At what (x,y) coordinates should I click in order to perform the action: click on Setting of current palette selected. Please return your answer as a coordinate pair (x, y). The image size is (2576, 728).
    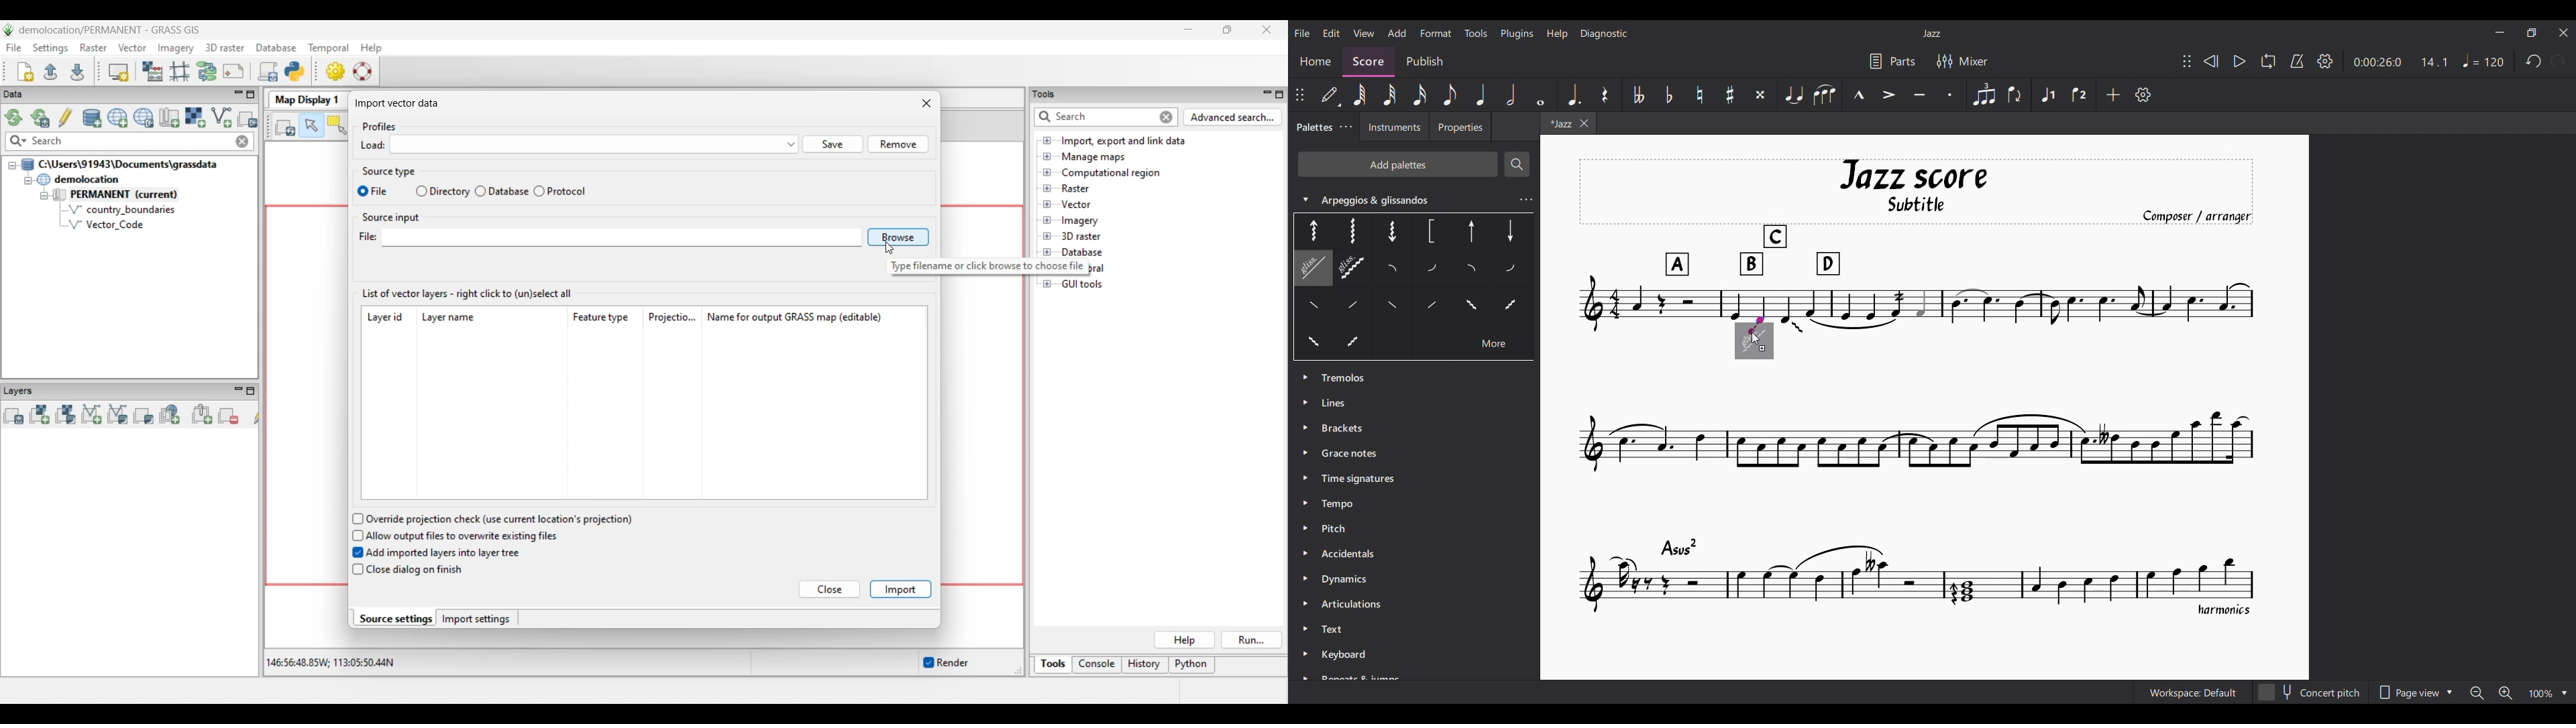
    Looking at the image, I should click on (1525, 200).